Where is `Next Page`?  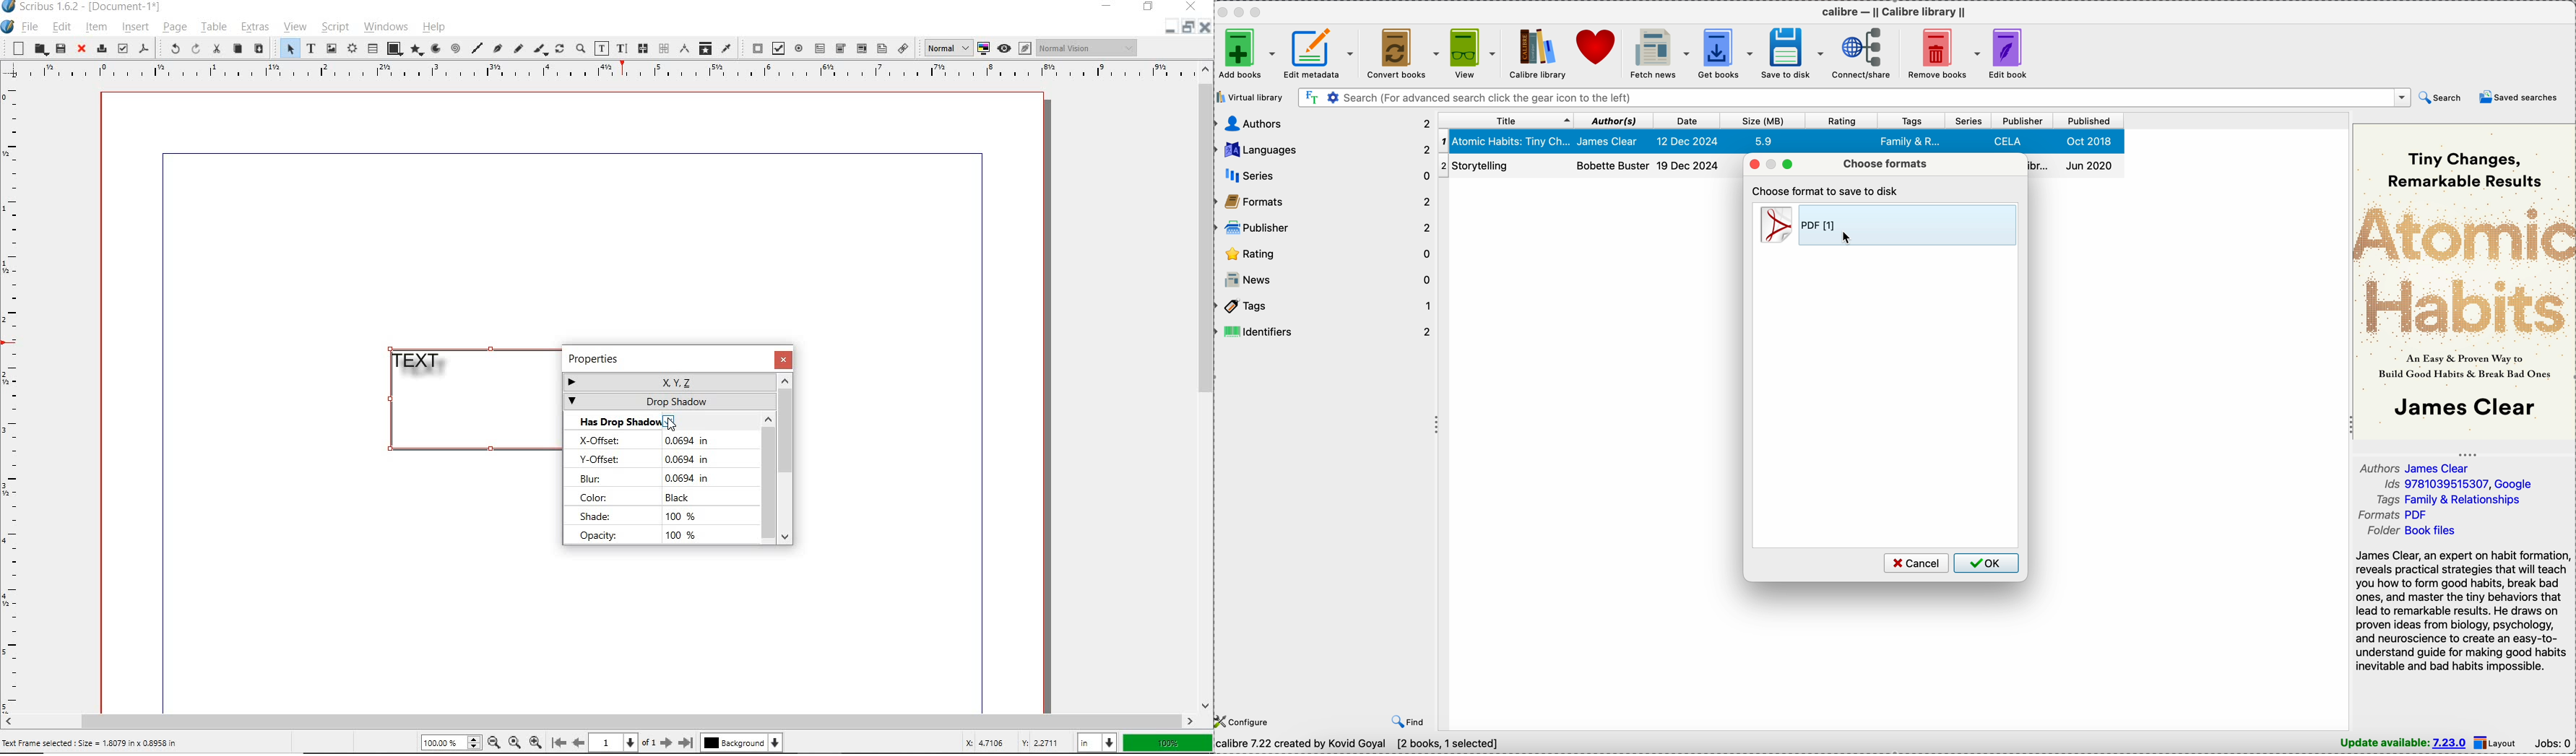
Next Page is located at coordinates (667, 742).